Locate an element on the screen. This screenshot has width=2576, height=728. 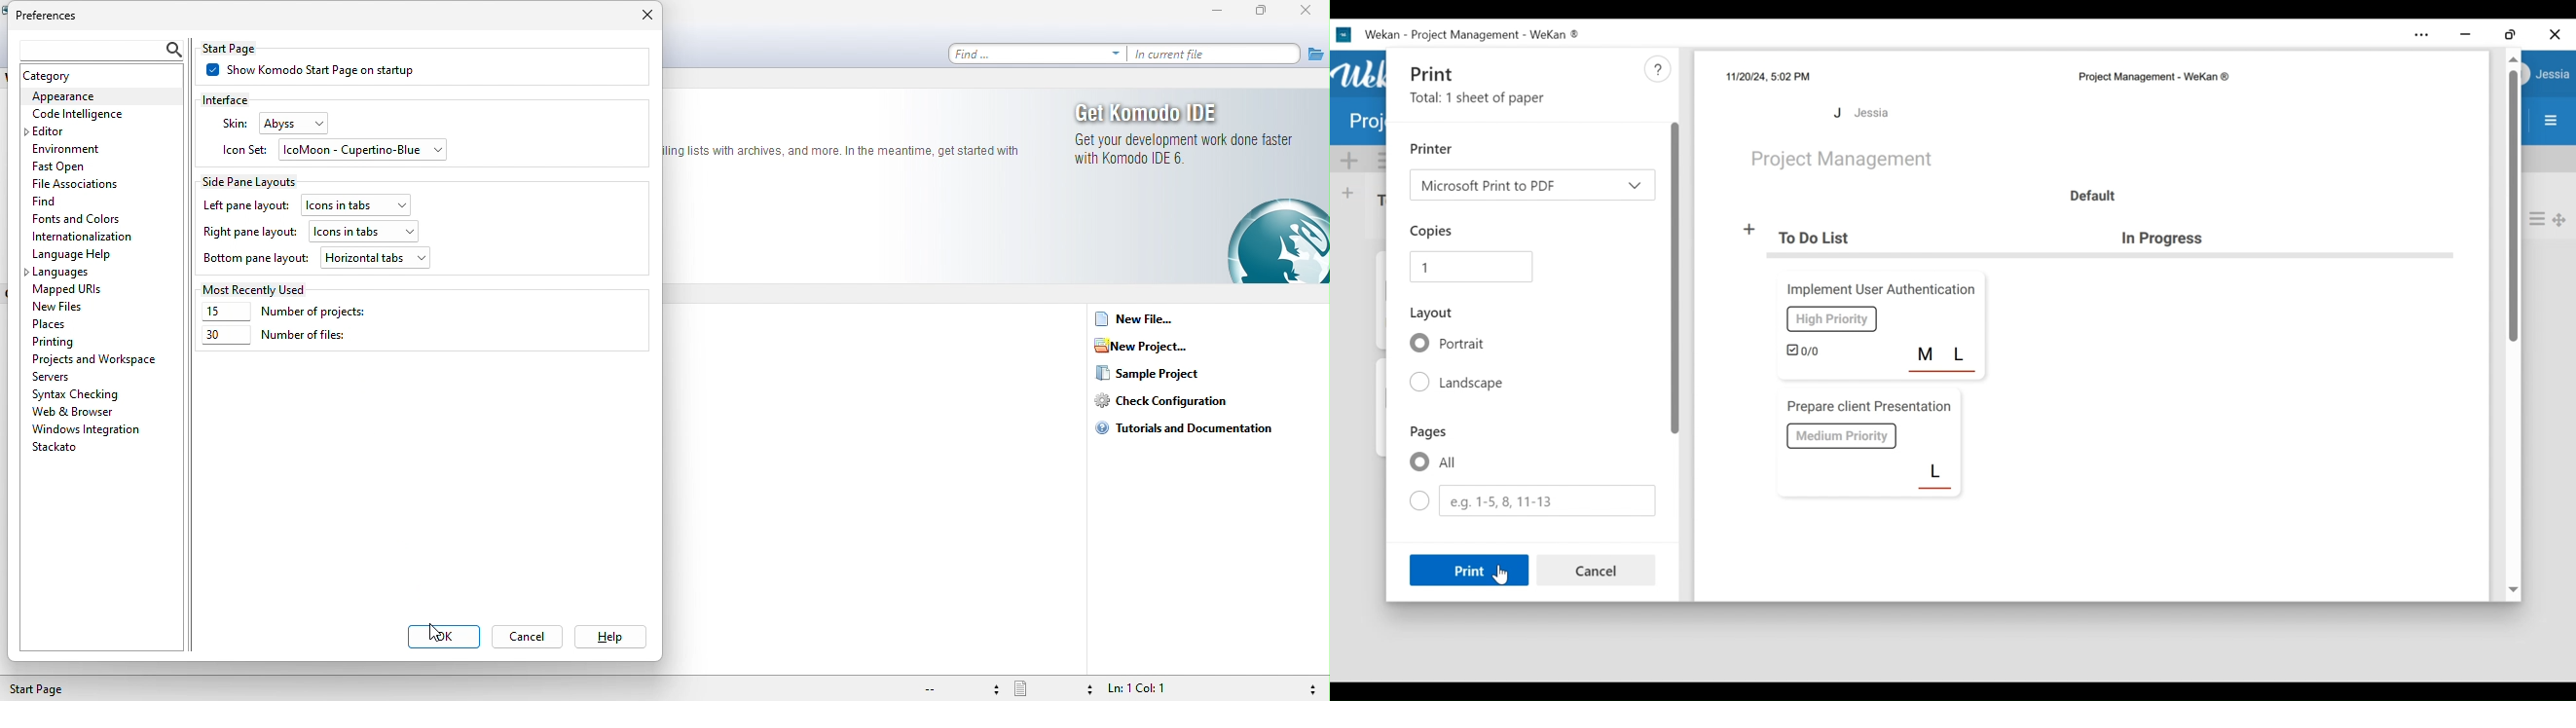
Add list is located at coordinates (1751, 230).